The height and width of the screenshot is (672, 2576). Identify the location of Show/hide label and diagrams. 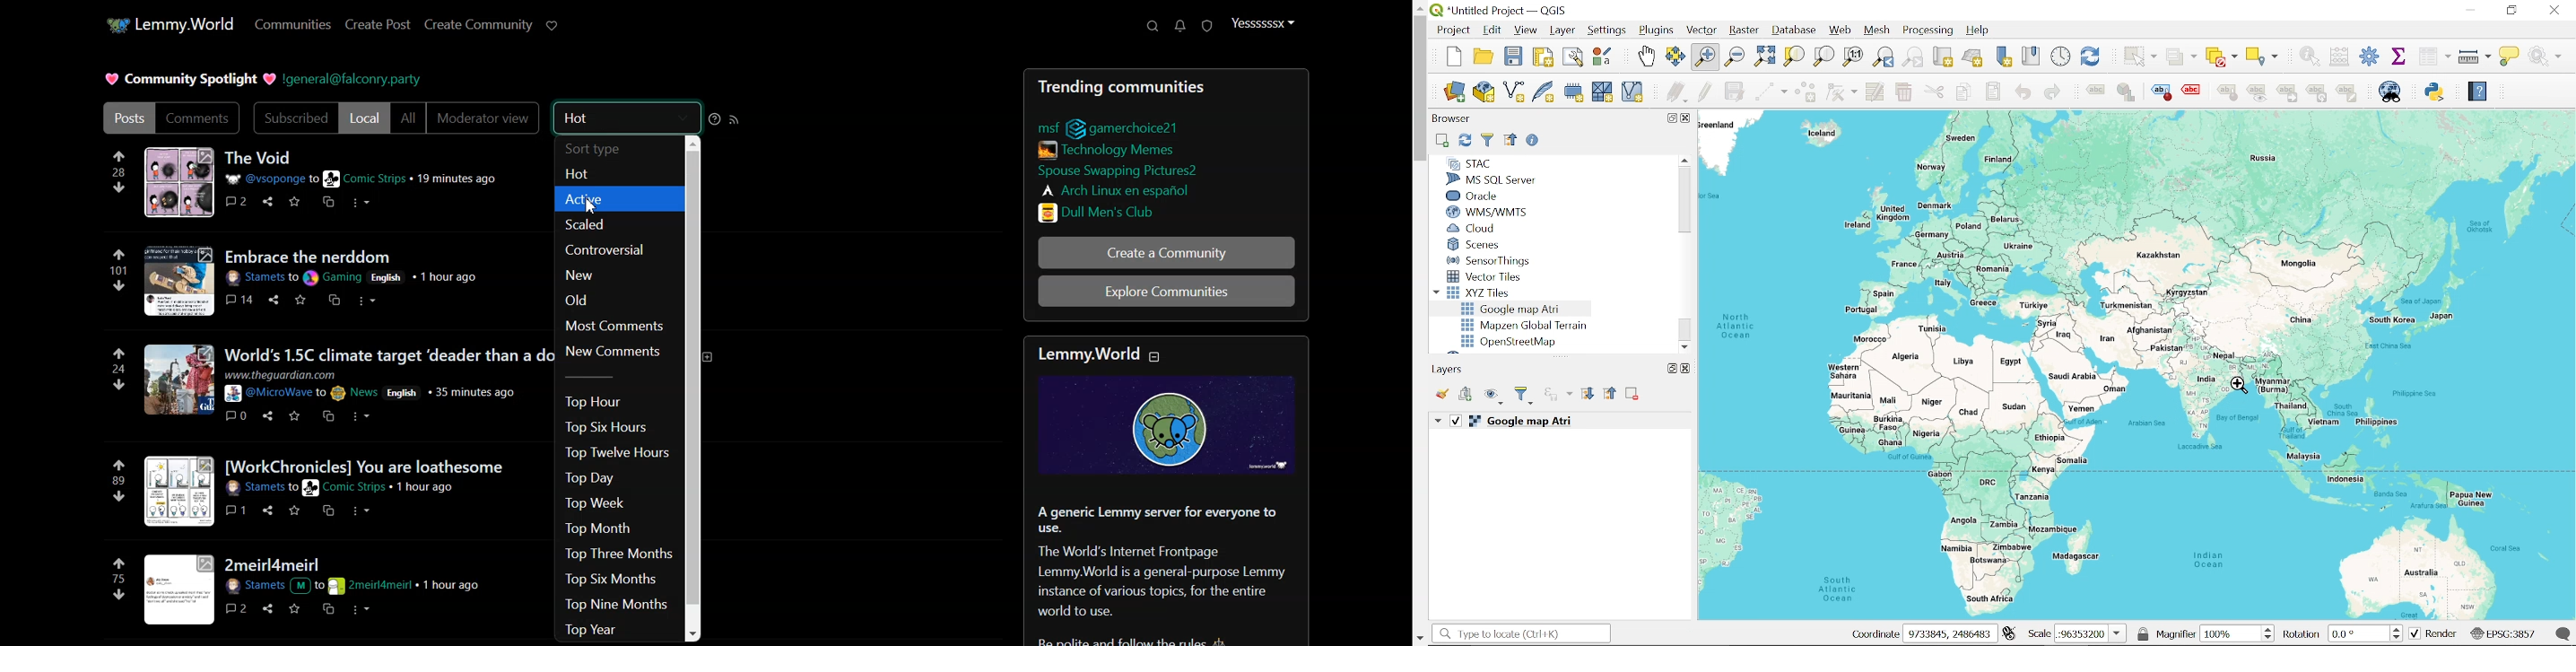
(2257, 96).